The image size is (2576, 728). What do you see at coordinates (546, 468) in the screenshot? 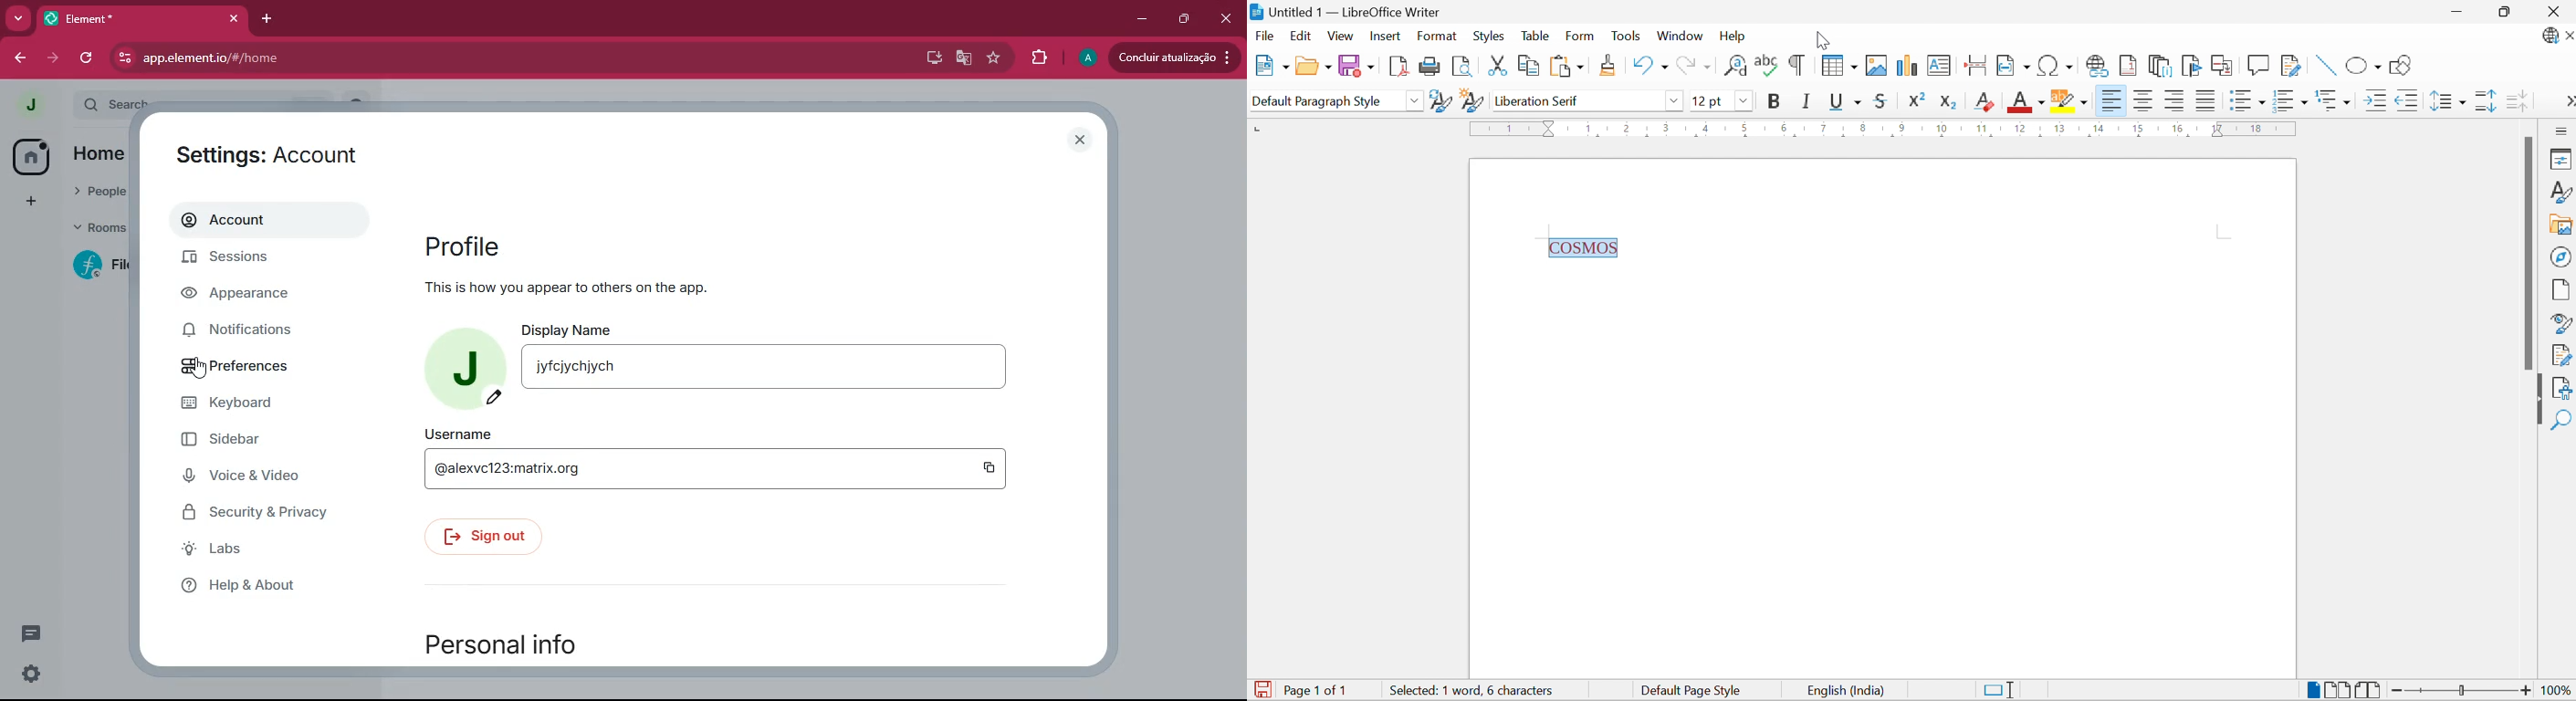
I see `| @alexvc123:matrix.org` at bounding box center [546, 468].